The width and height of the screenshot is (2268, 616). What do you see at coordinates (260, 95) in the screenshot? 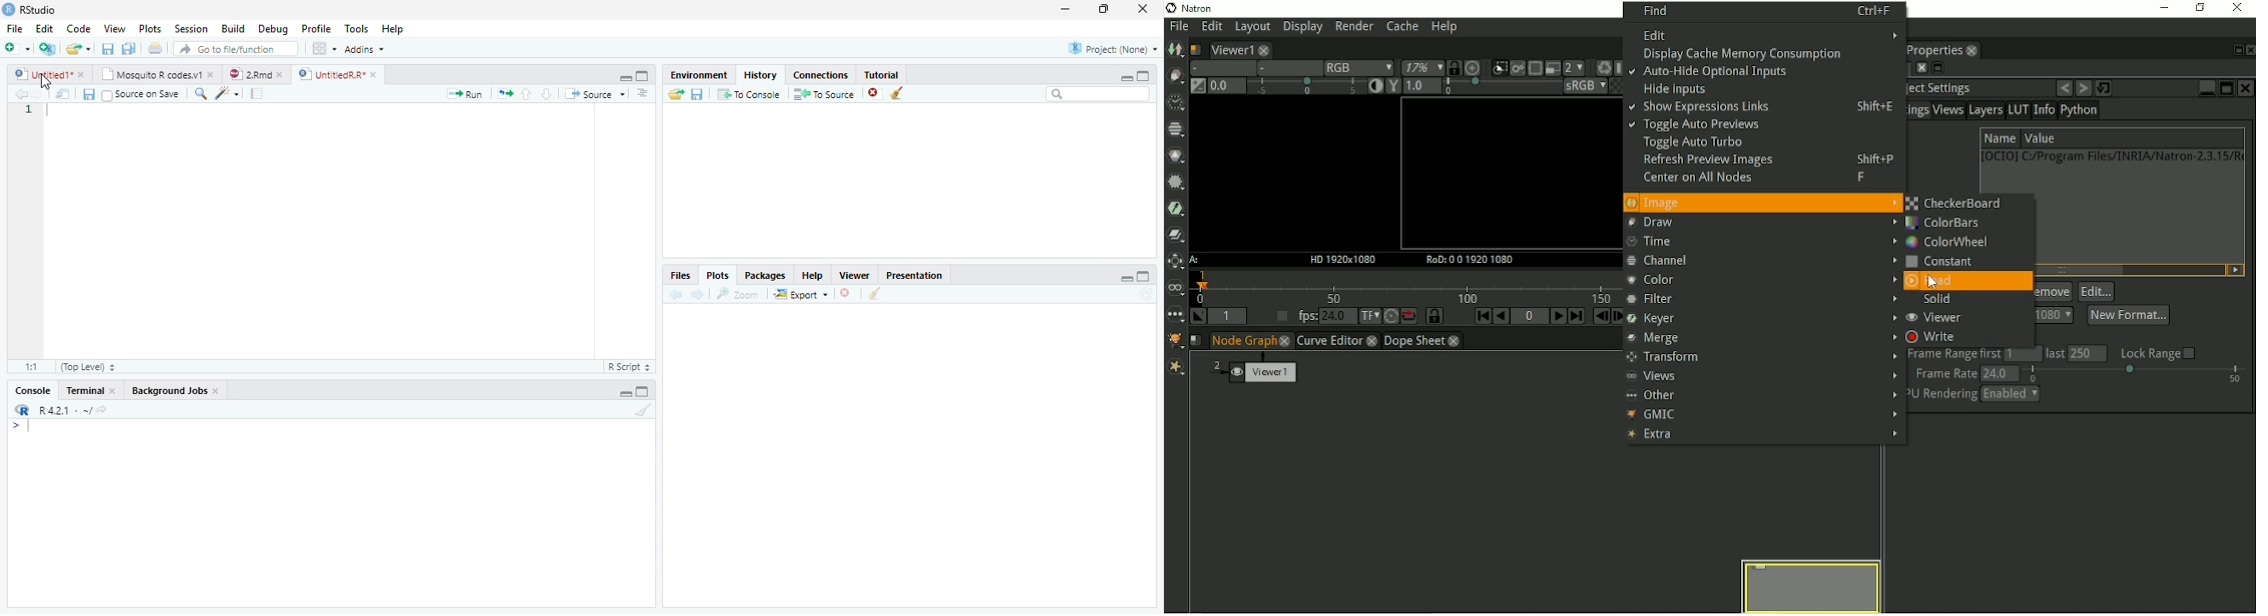
I see `Pages` at bounding box center [260, 95].